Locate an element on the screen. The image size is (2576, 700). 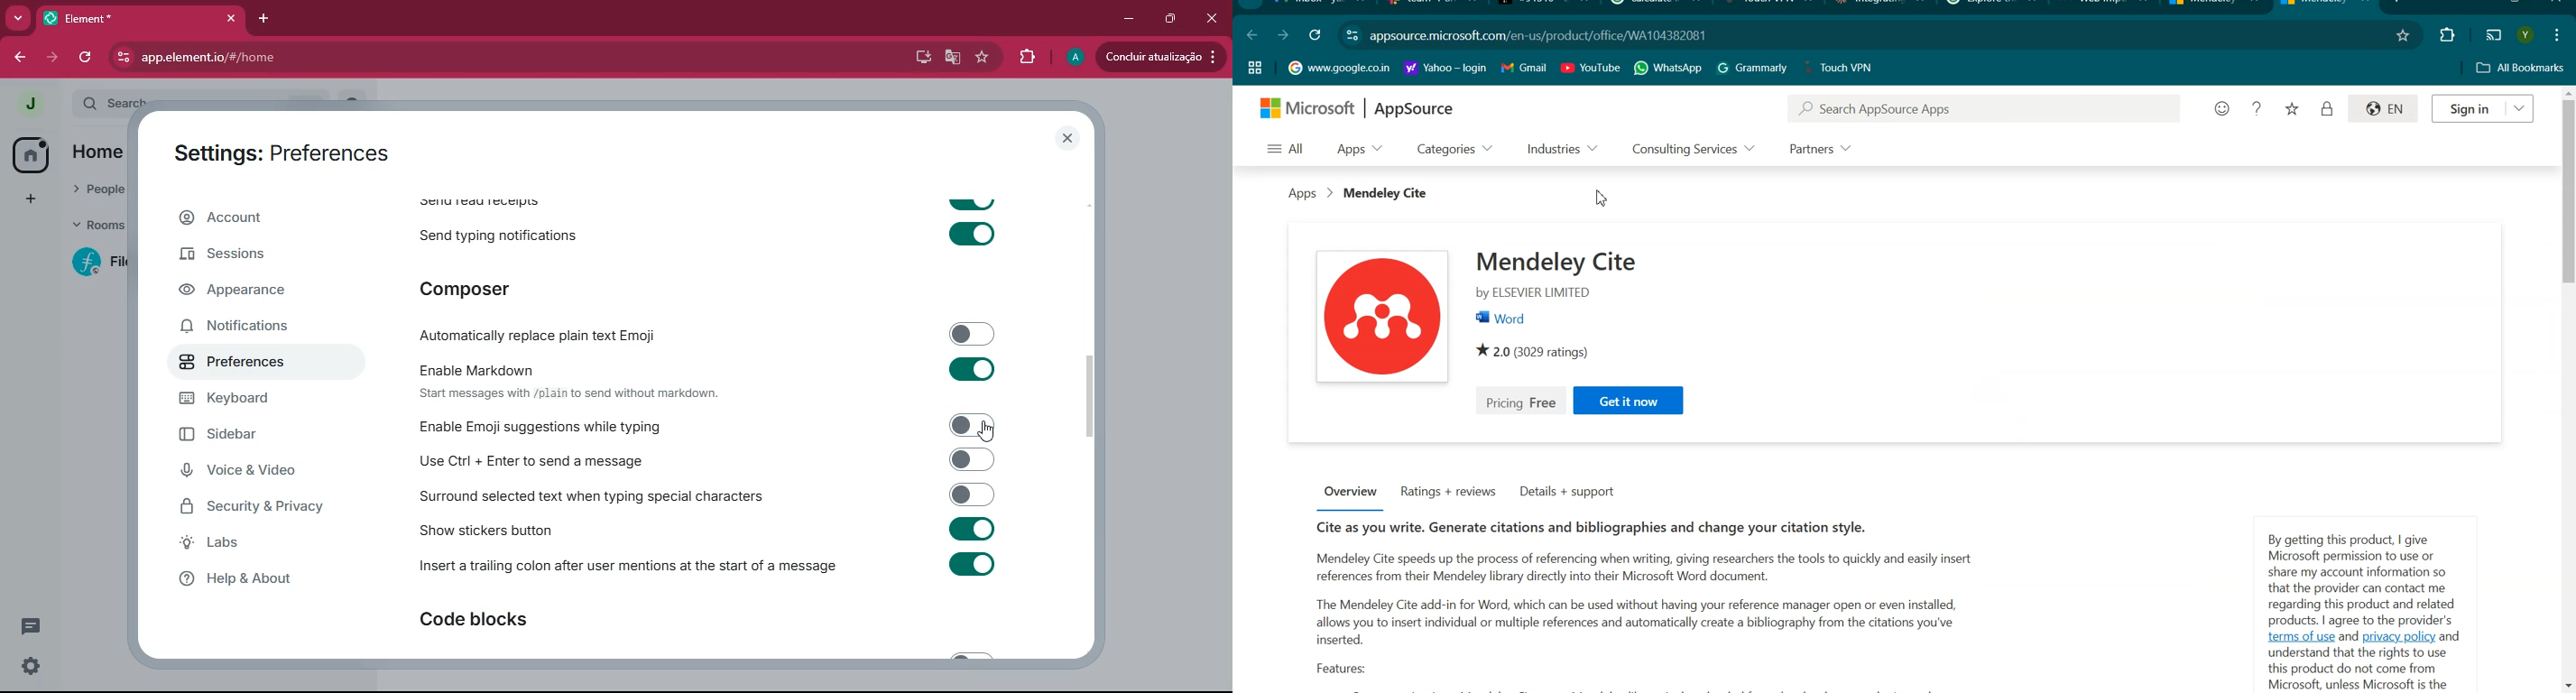
Gmail Bookmarks is located at coordinates (1524, 68).